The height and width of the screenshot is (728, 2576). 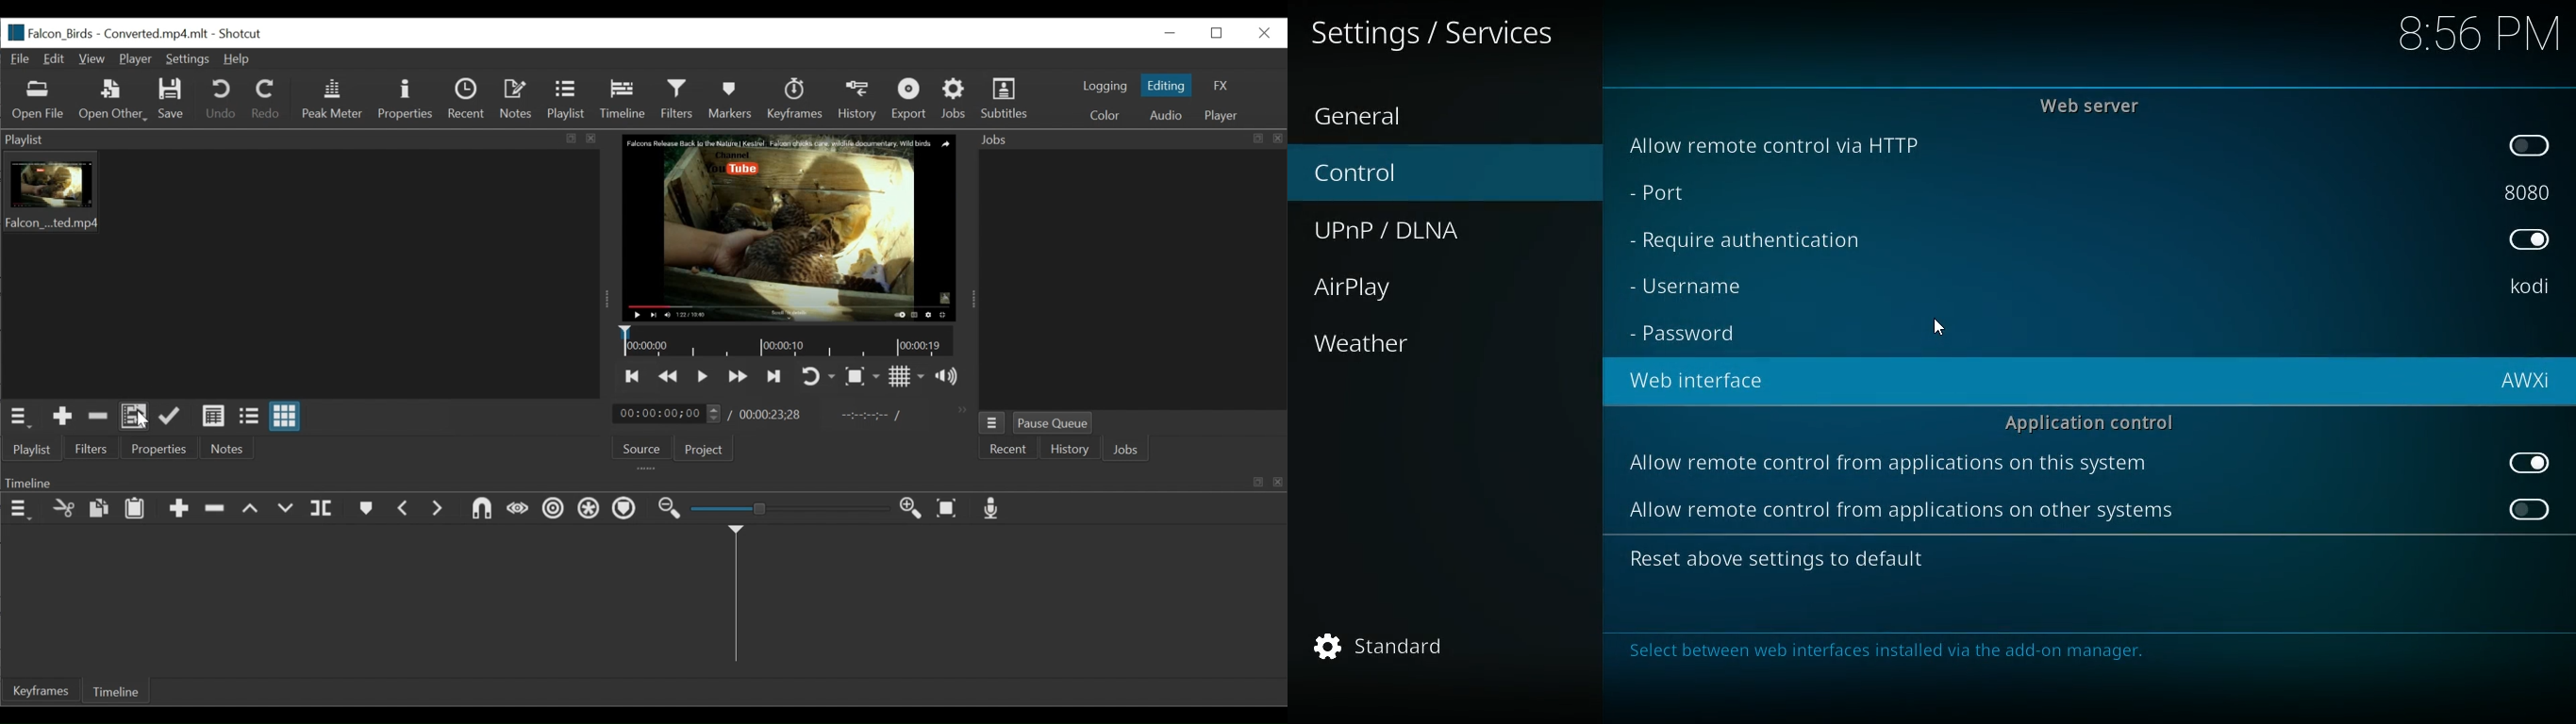 I want to click on web server, so click(x=2100, y=106).